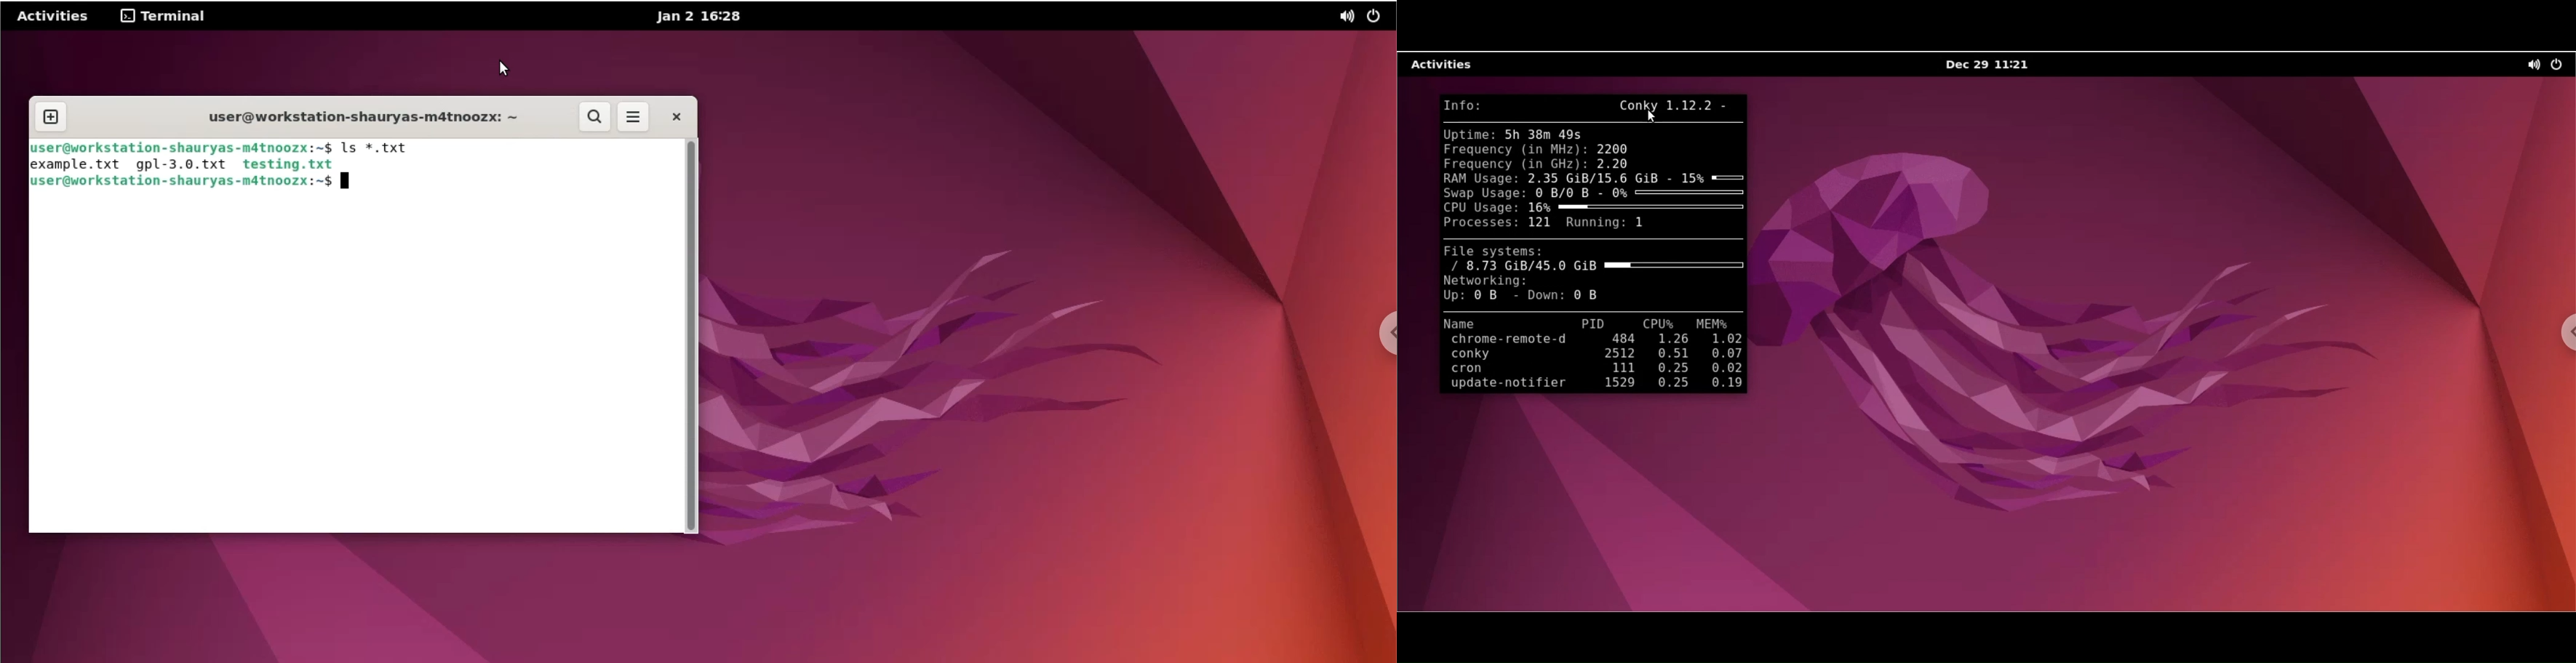 The image size is (2576, 672). What do you see at coordinates (55, 17) in the screenshot?
I see `Activities` at bounding box center [55, 17].